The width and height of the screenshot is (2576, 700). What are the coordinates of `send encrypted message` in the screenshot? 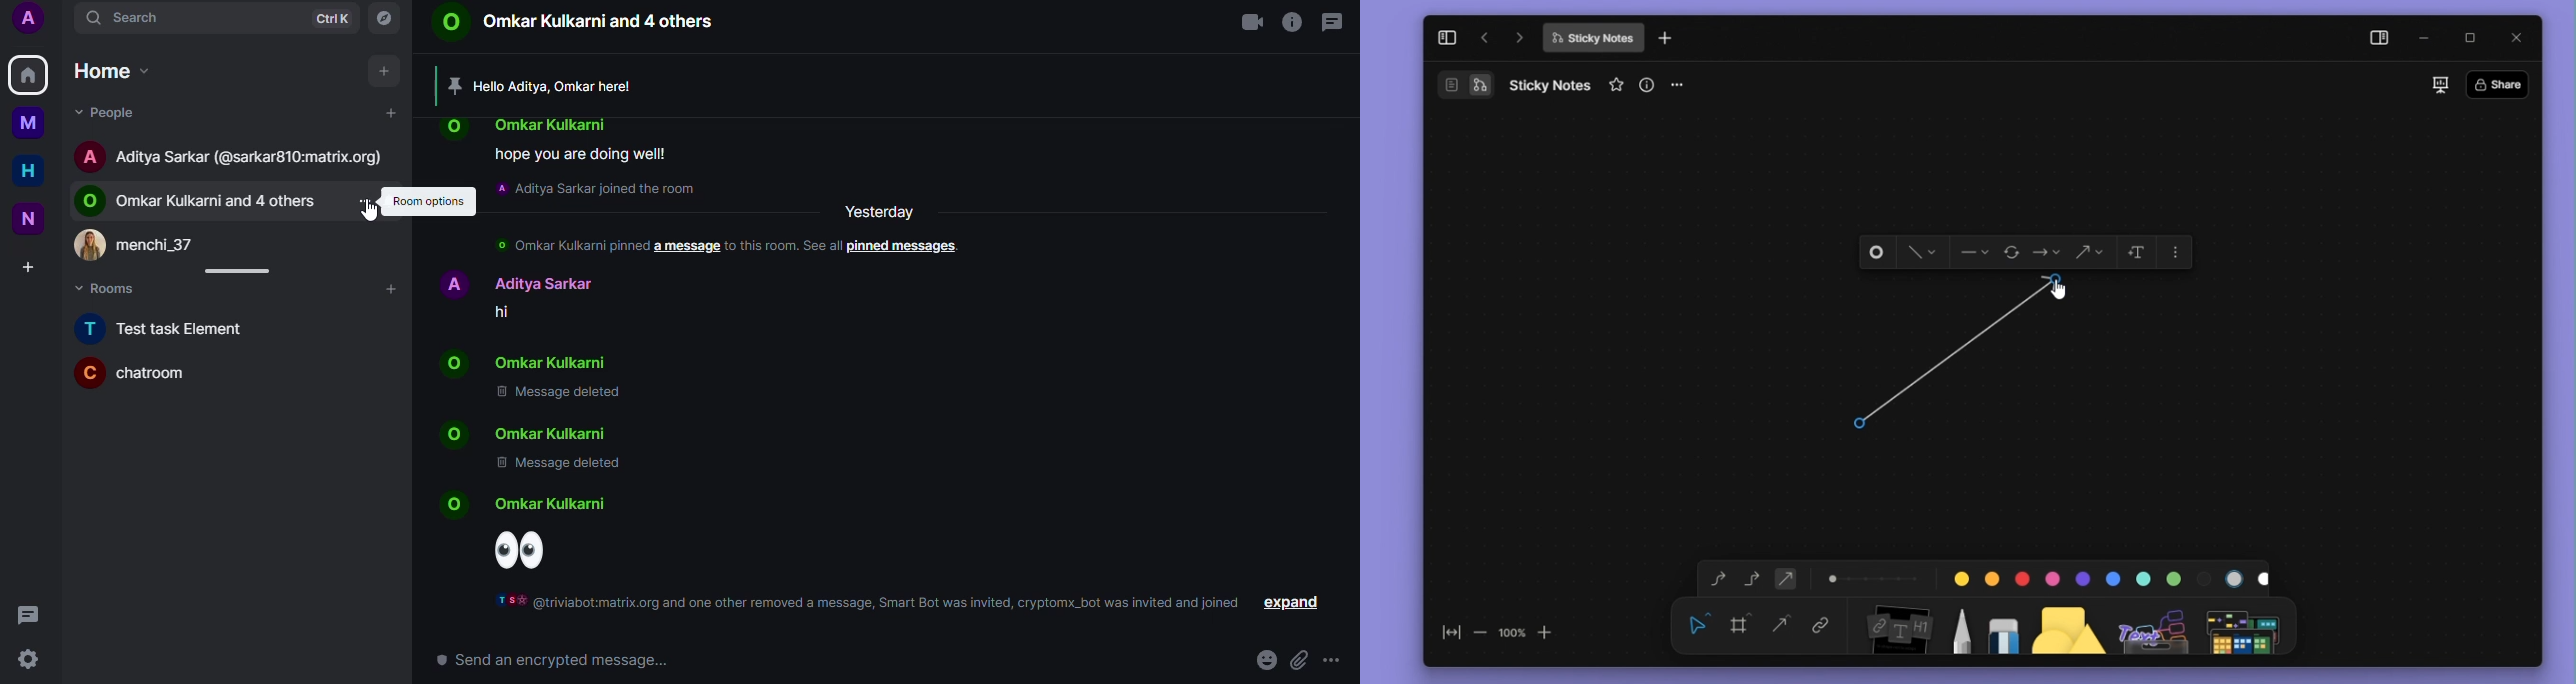 It's located at (542, 661).